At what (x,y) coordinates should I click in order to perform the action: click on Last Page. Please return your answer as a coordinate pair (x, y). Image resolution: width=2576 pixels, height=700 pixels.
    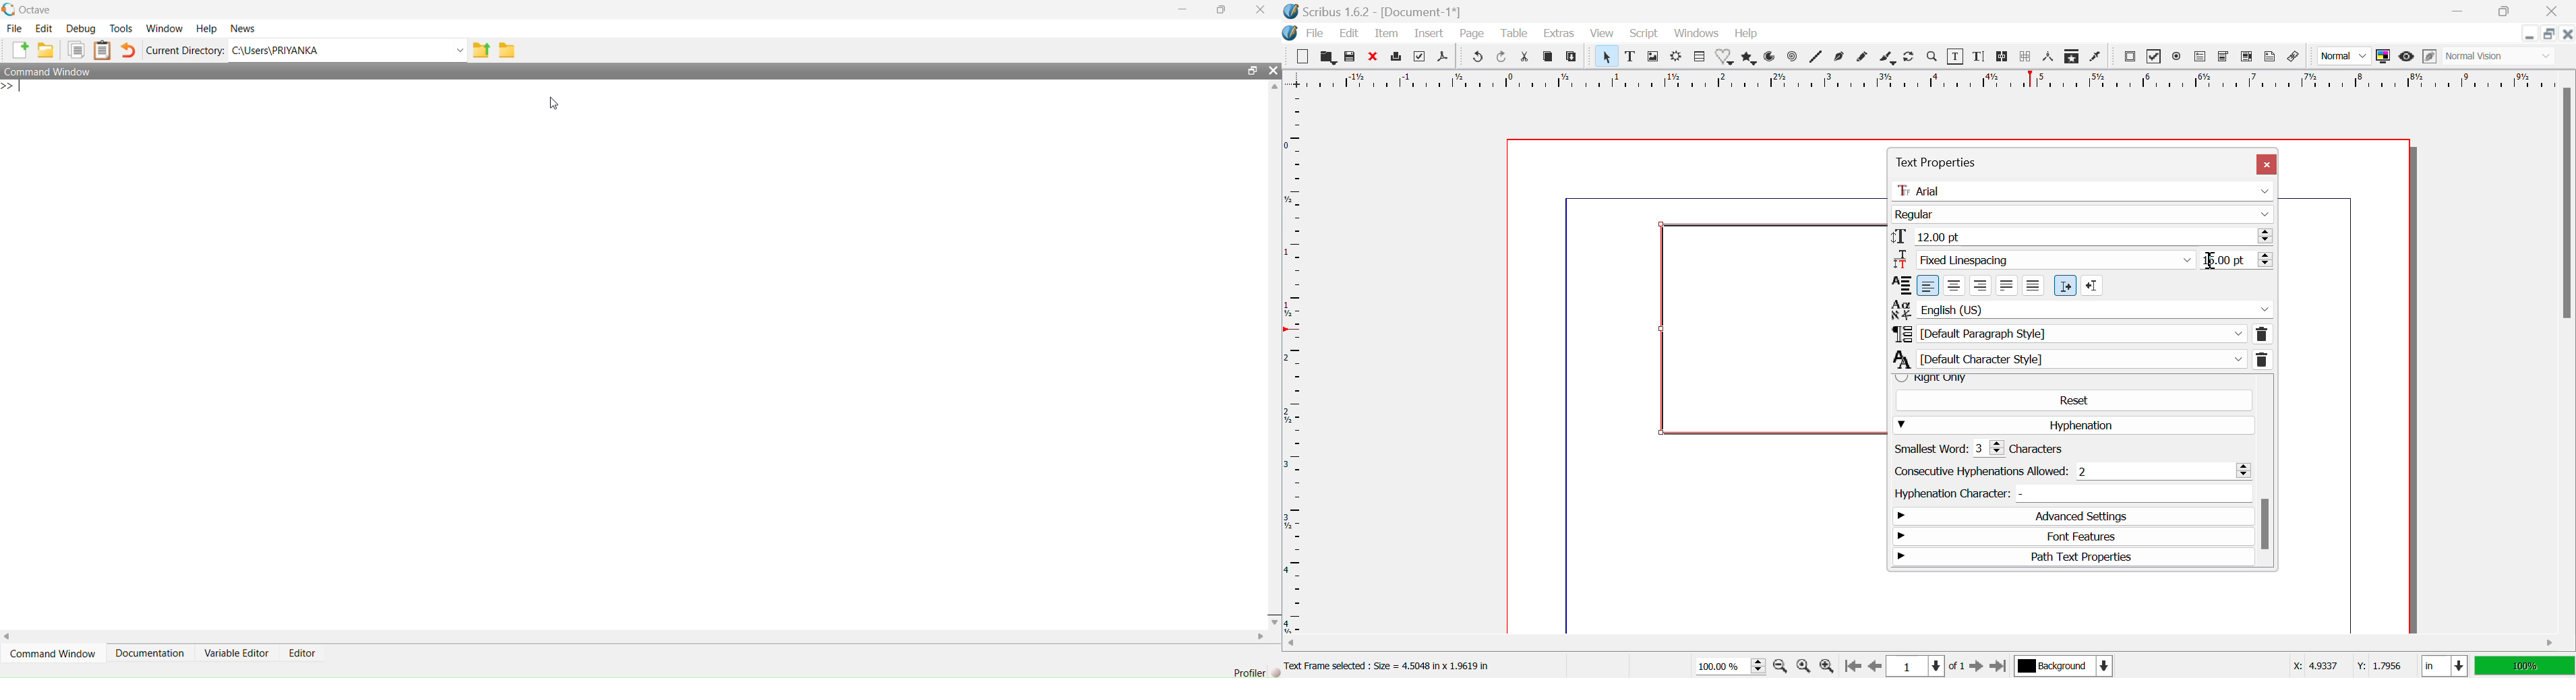
    Looking at the image, I should click on (1997, 665).